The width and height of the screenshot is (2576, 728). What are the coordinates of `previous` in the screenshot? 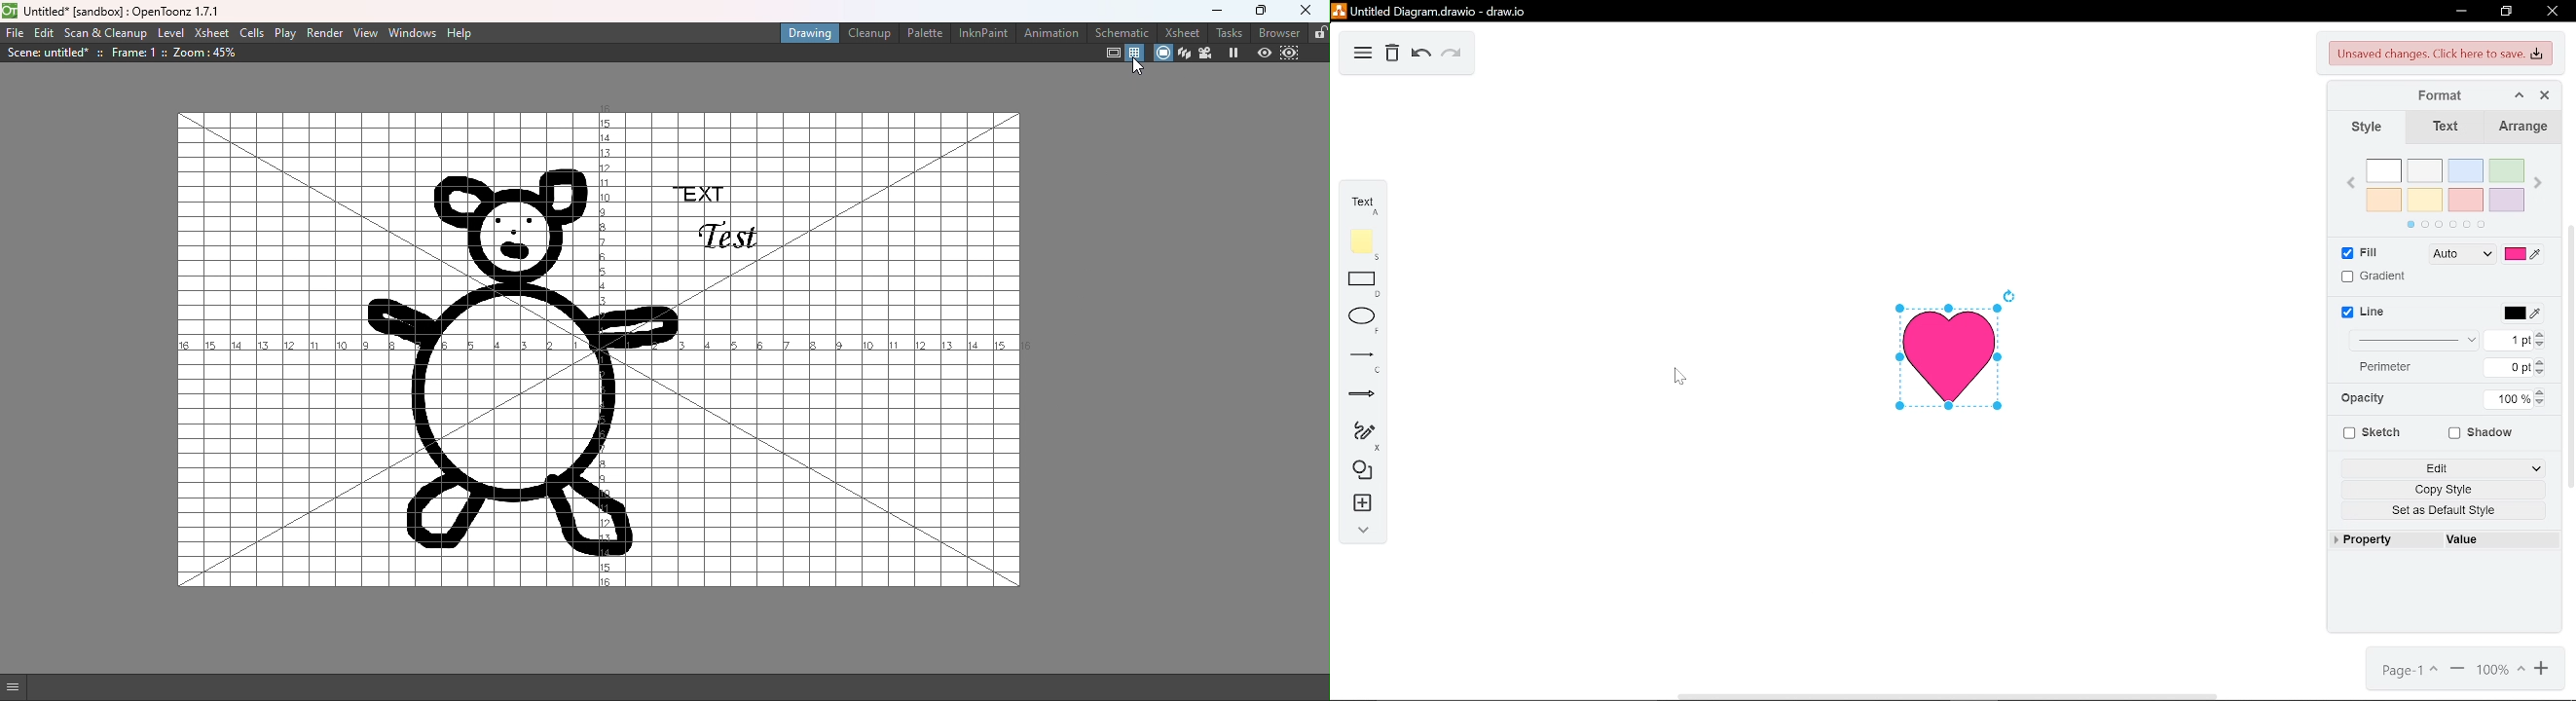 It's located at (2352, 185).